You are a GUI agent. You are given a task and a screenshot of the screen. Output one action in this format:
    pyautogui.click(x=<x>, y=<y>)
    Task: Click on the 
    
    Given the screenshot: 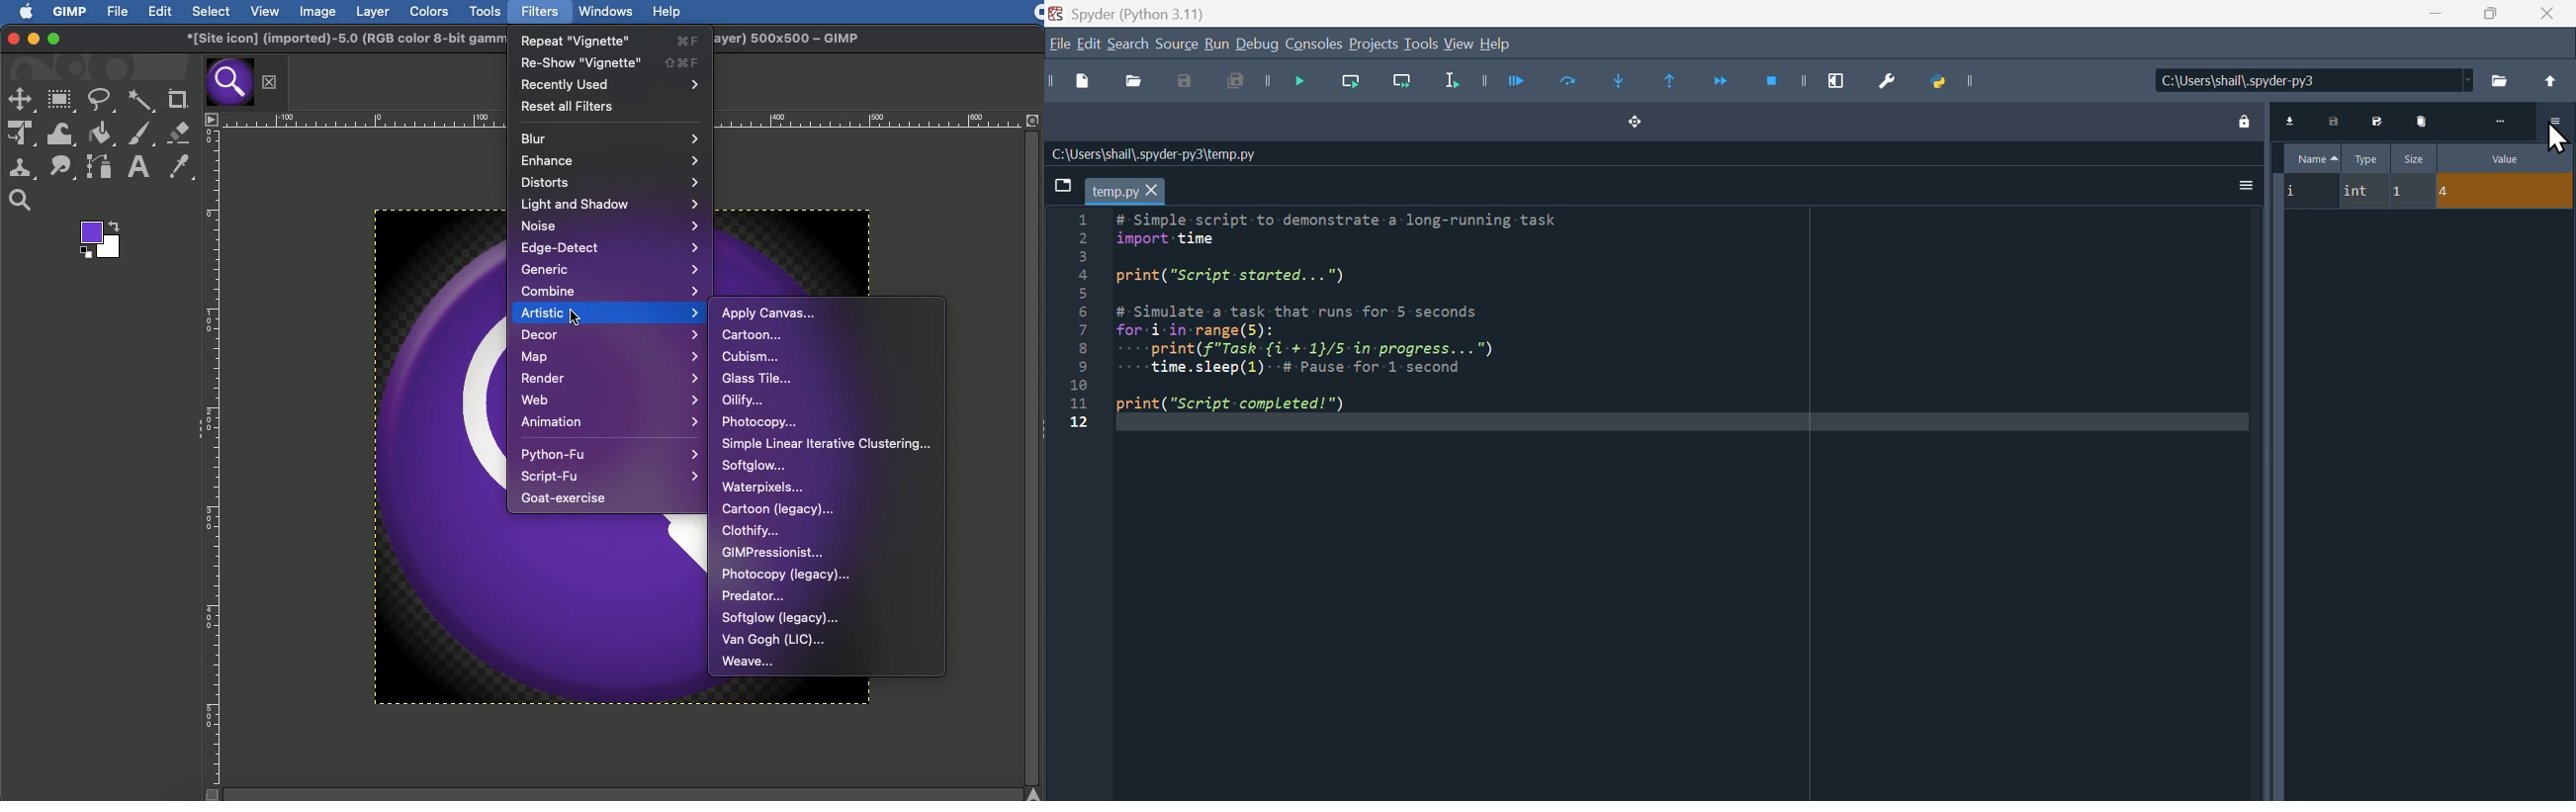 What is the action you would take?
    pyautogui.click(x=213, y=457)
    